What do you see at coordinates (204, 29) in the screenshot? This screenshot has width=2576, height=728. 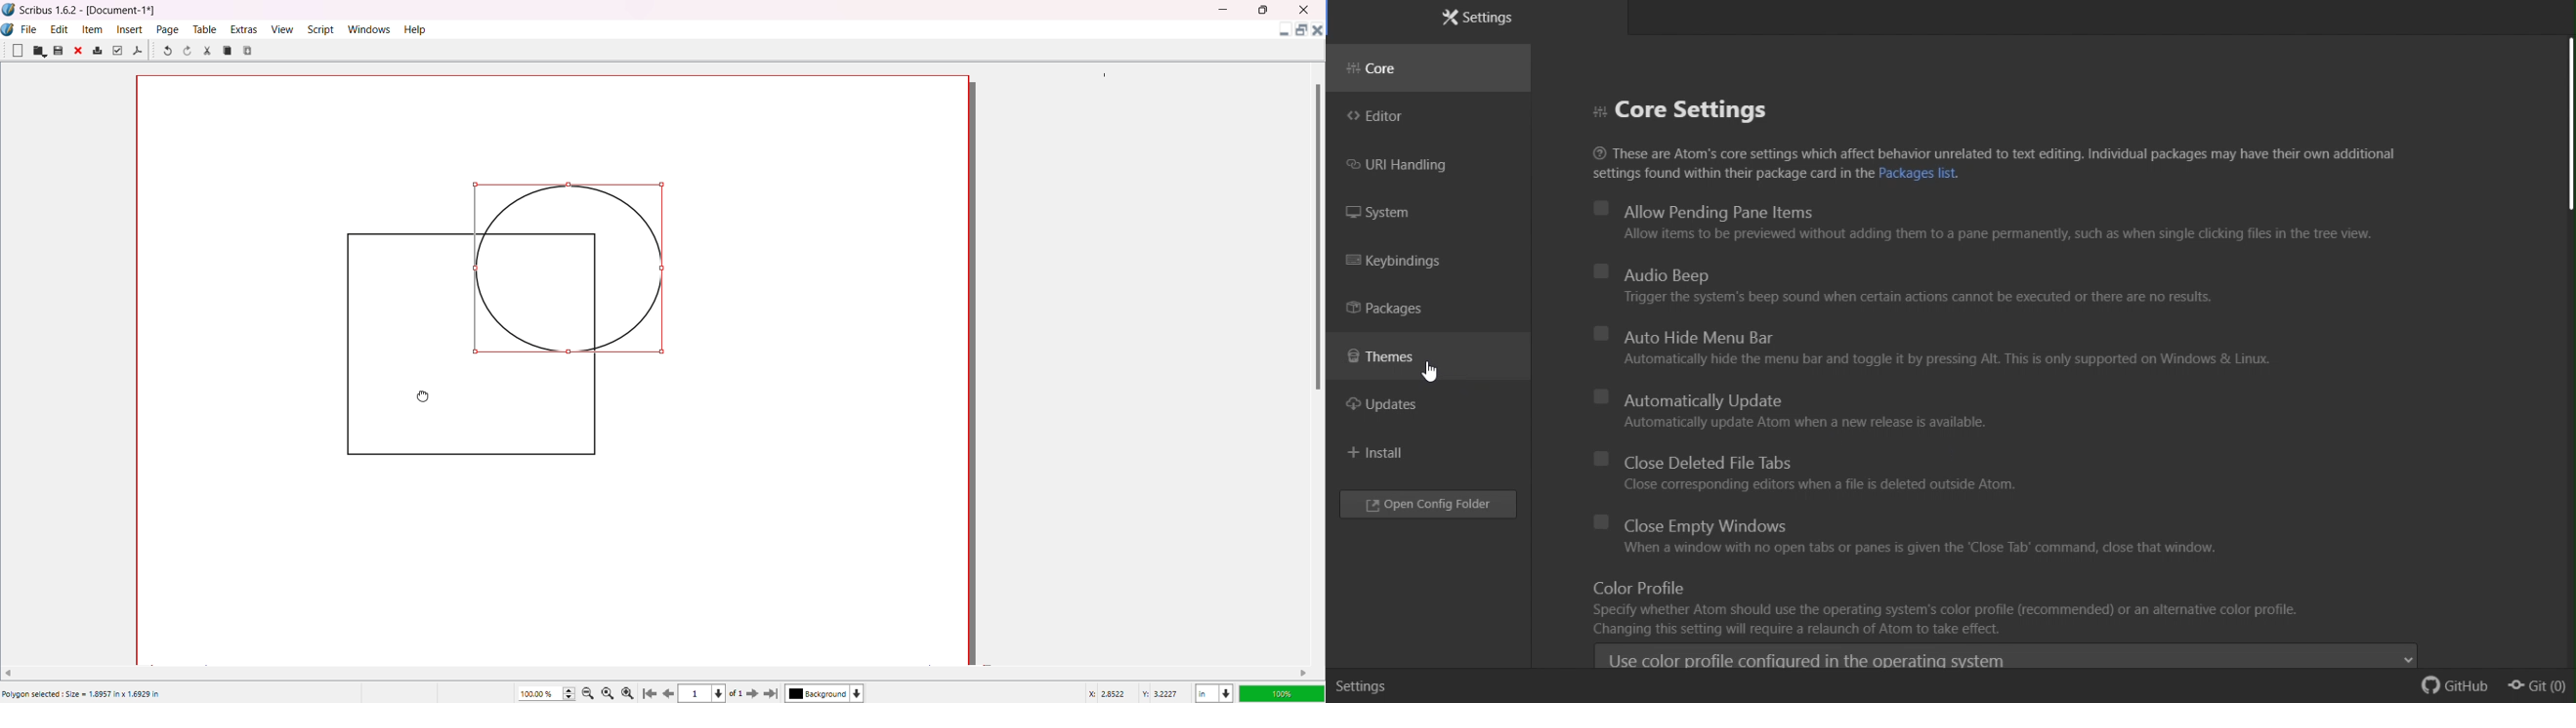 I see `Table` at bounding box center [204, 29].